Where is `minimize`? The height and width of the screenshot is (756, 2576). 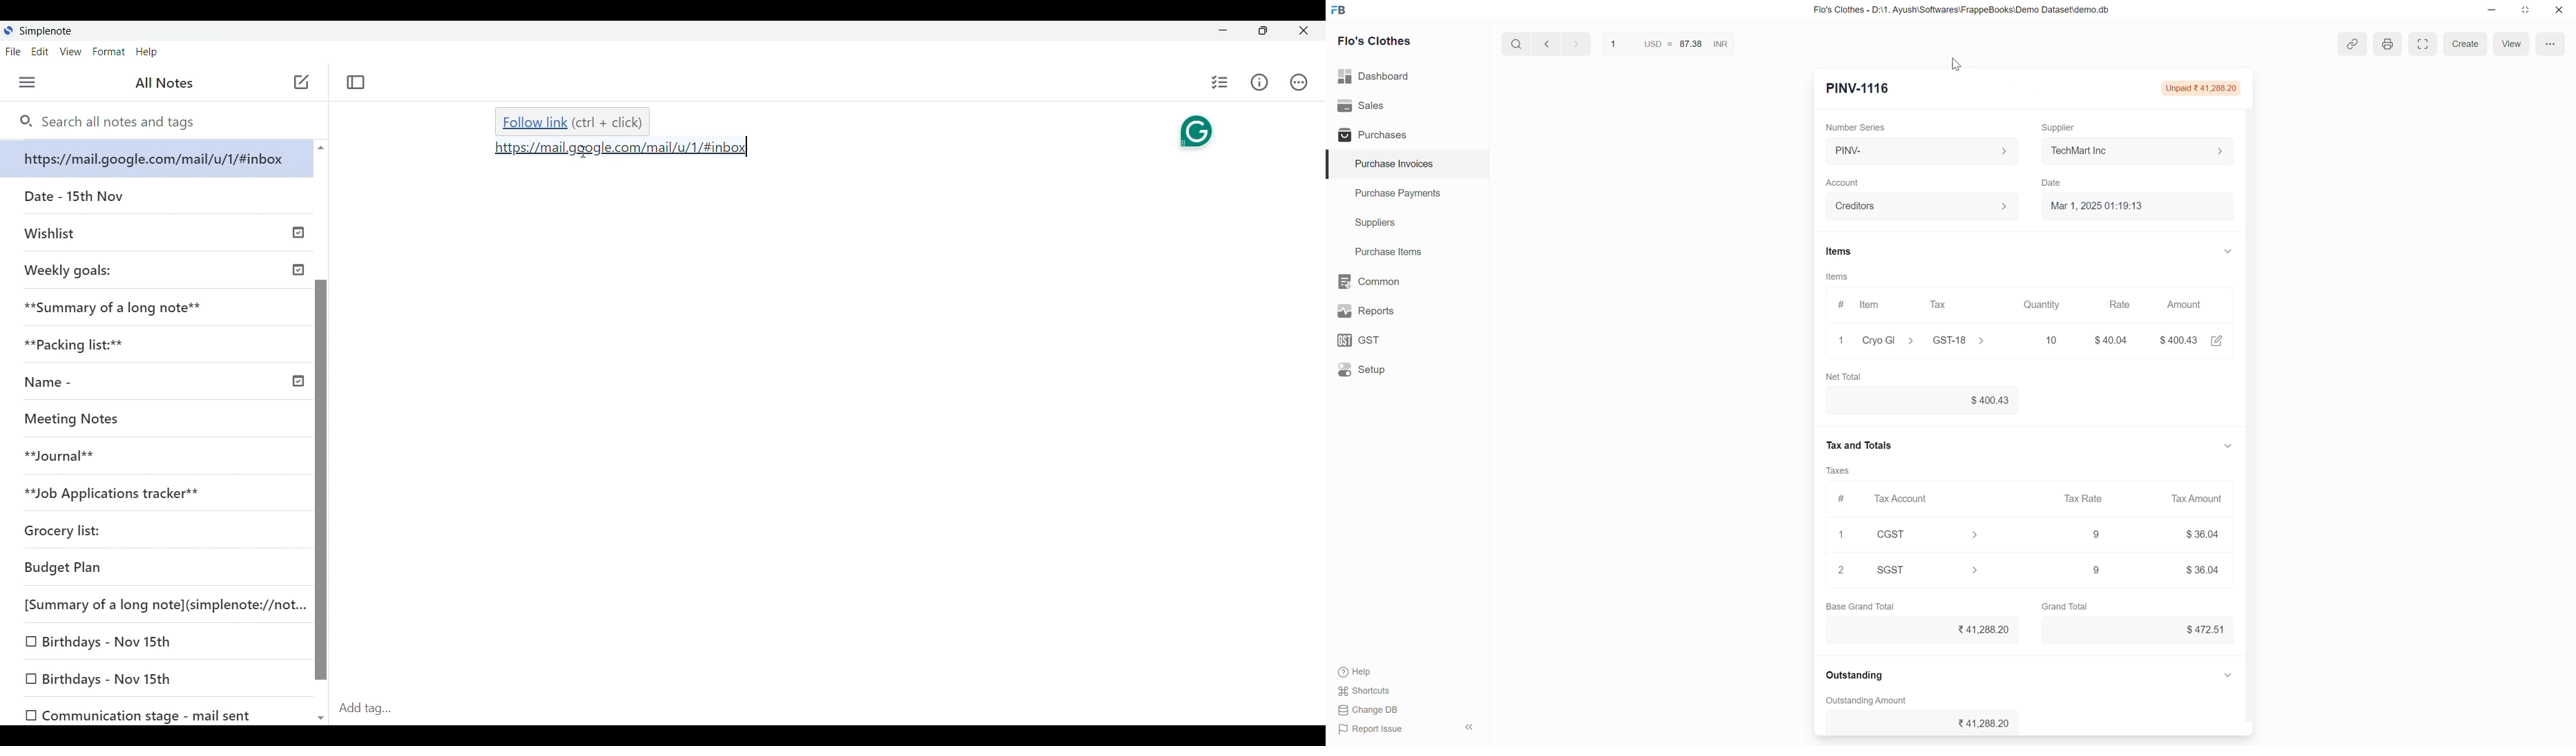 minimize is located at coordinates (2493, 13).